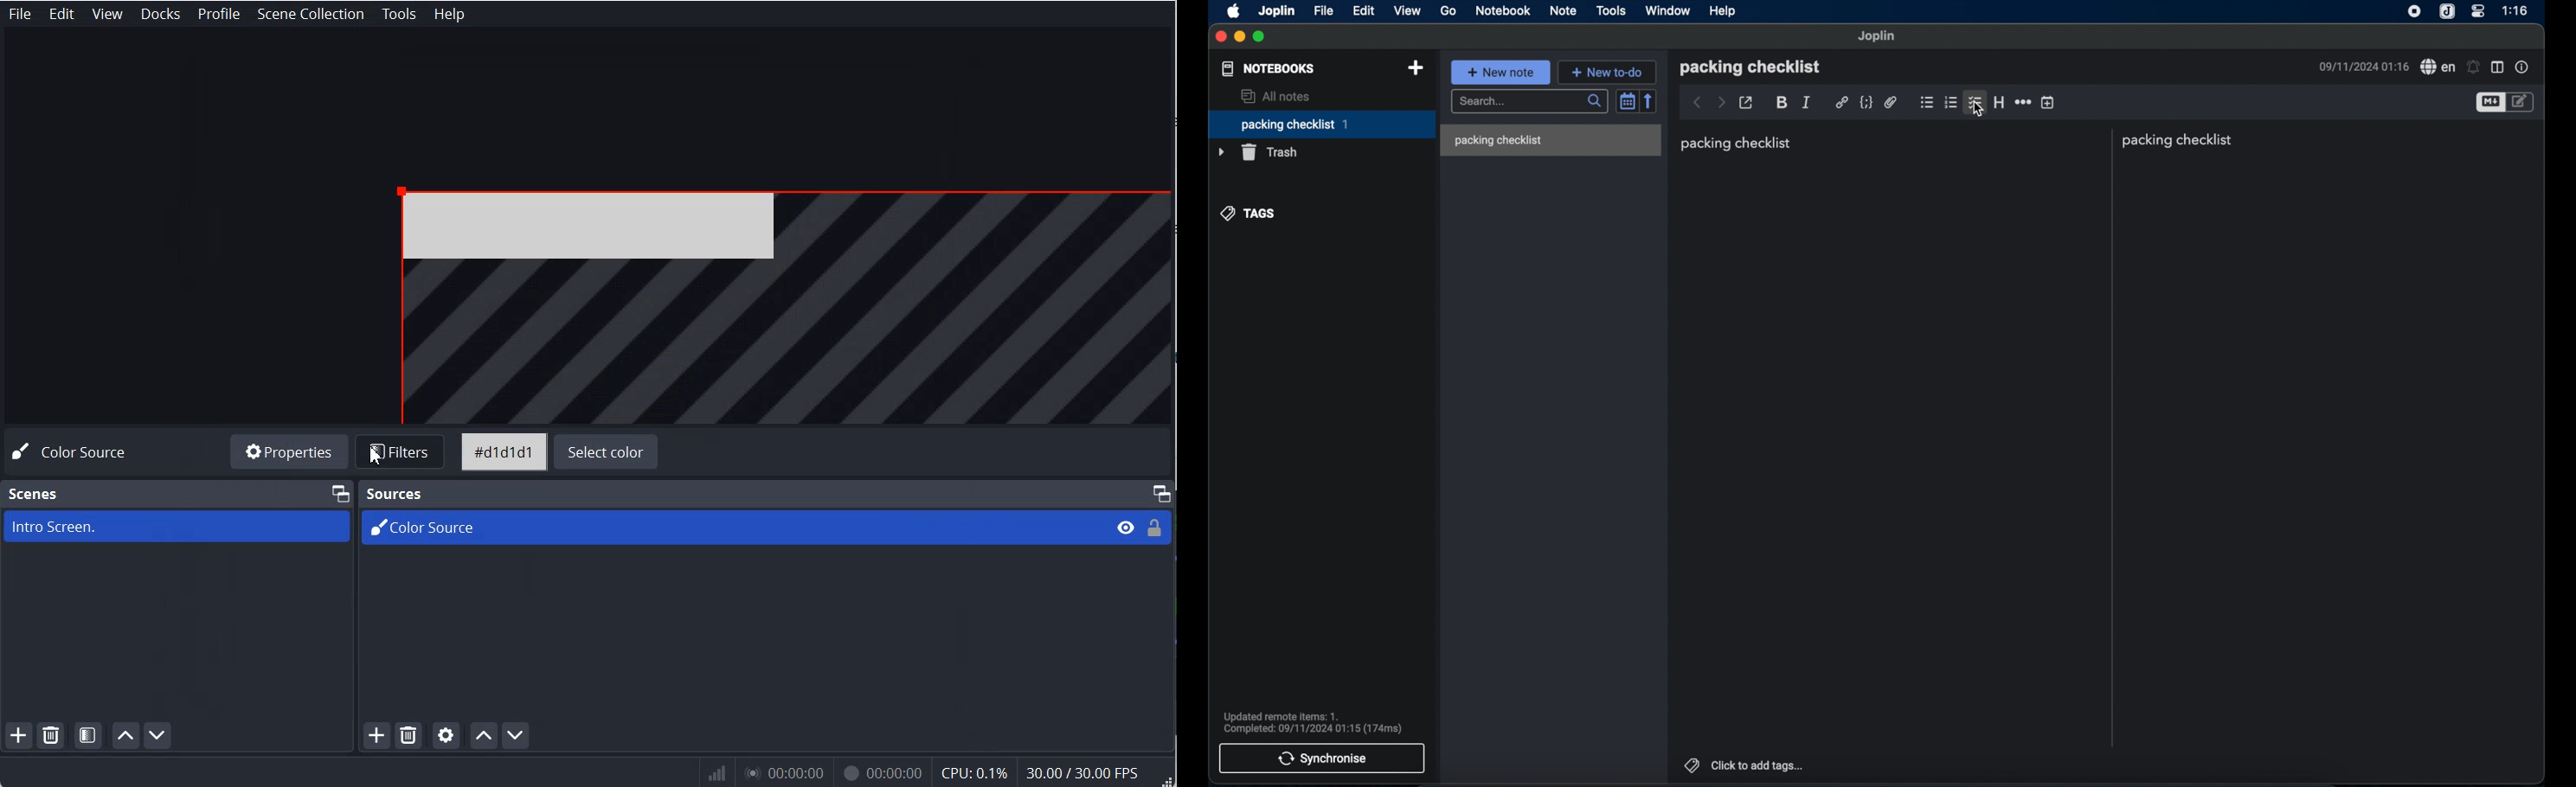 This screenshot has width=2576, height=812. I want to click on window, so click(1667, 10).